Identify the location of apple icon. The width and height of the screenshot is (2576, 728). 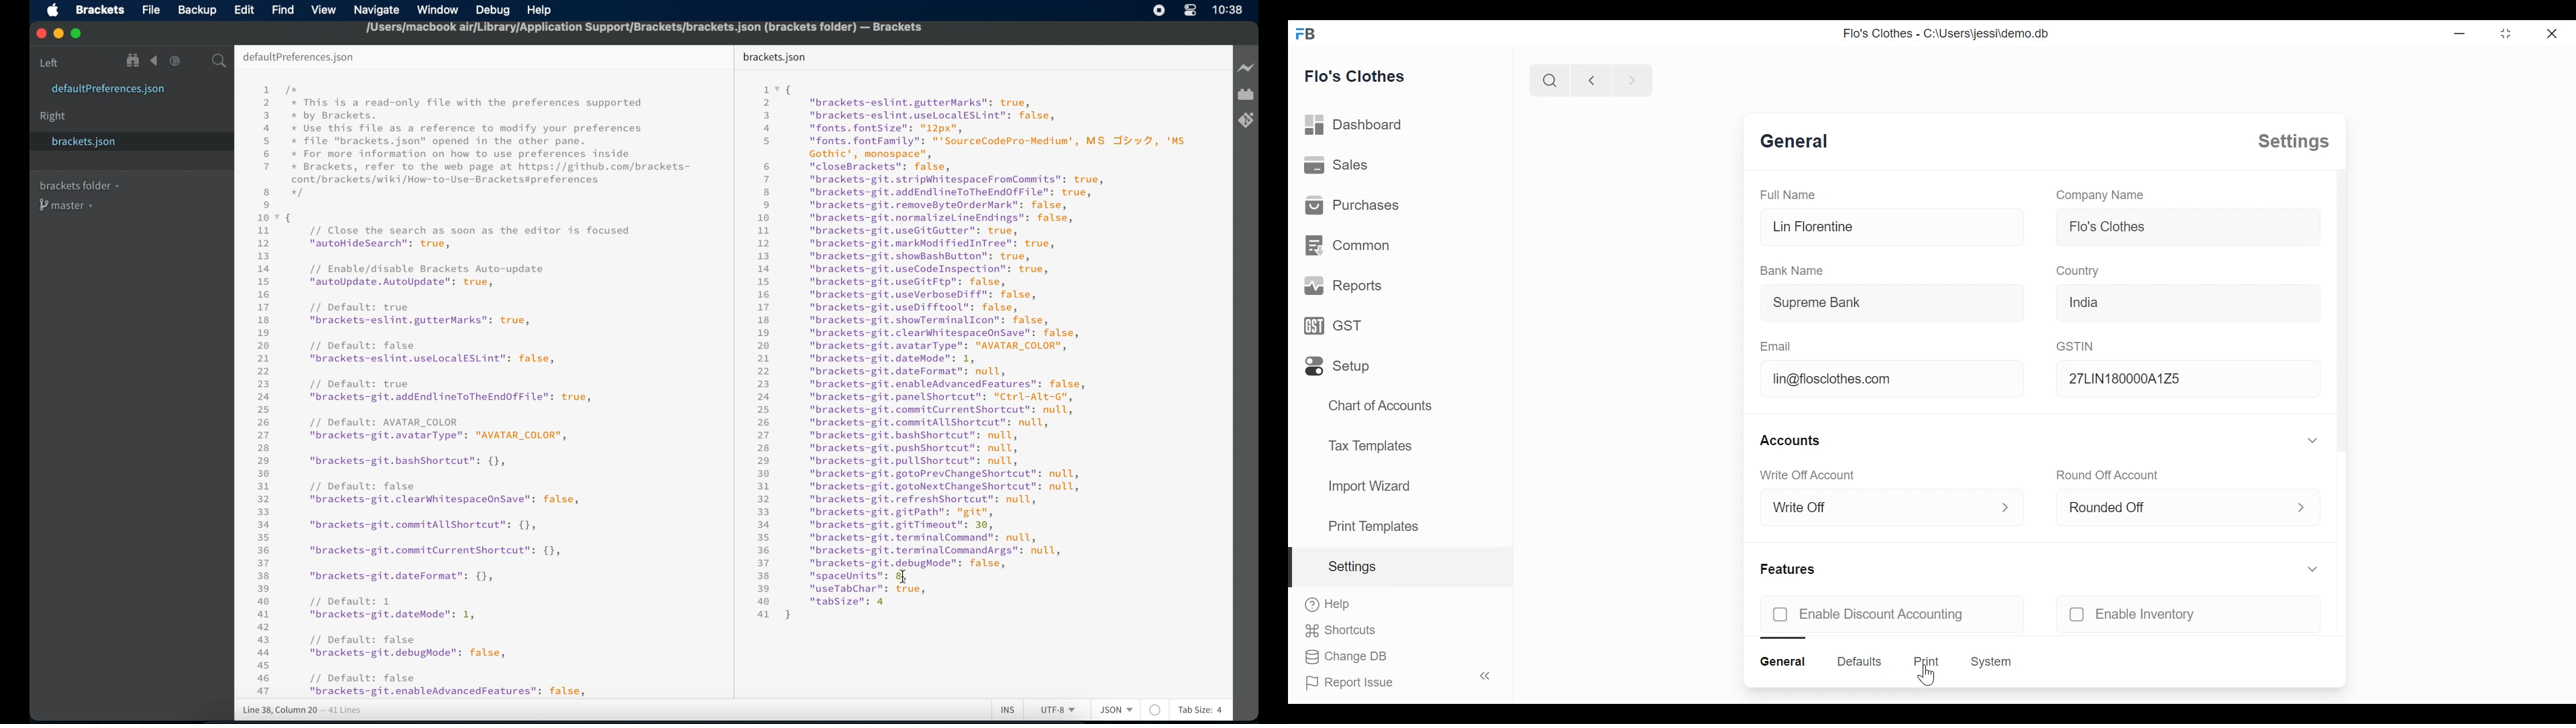
(54, 11).